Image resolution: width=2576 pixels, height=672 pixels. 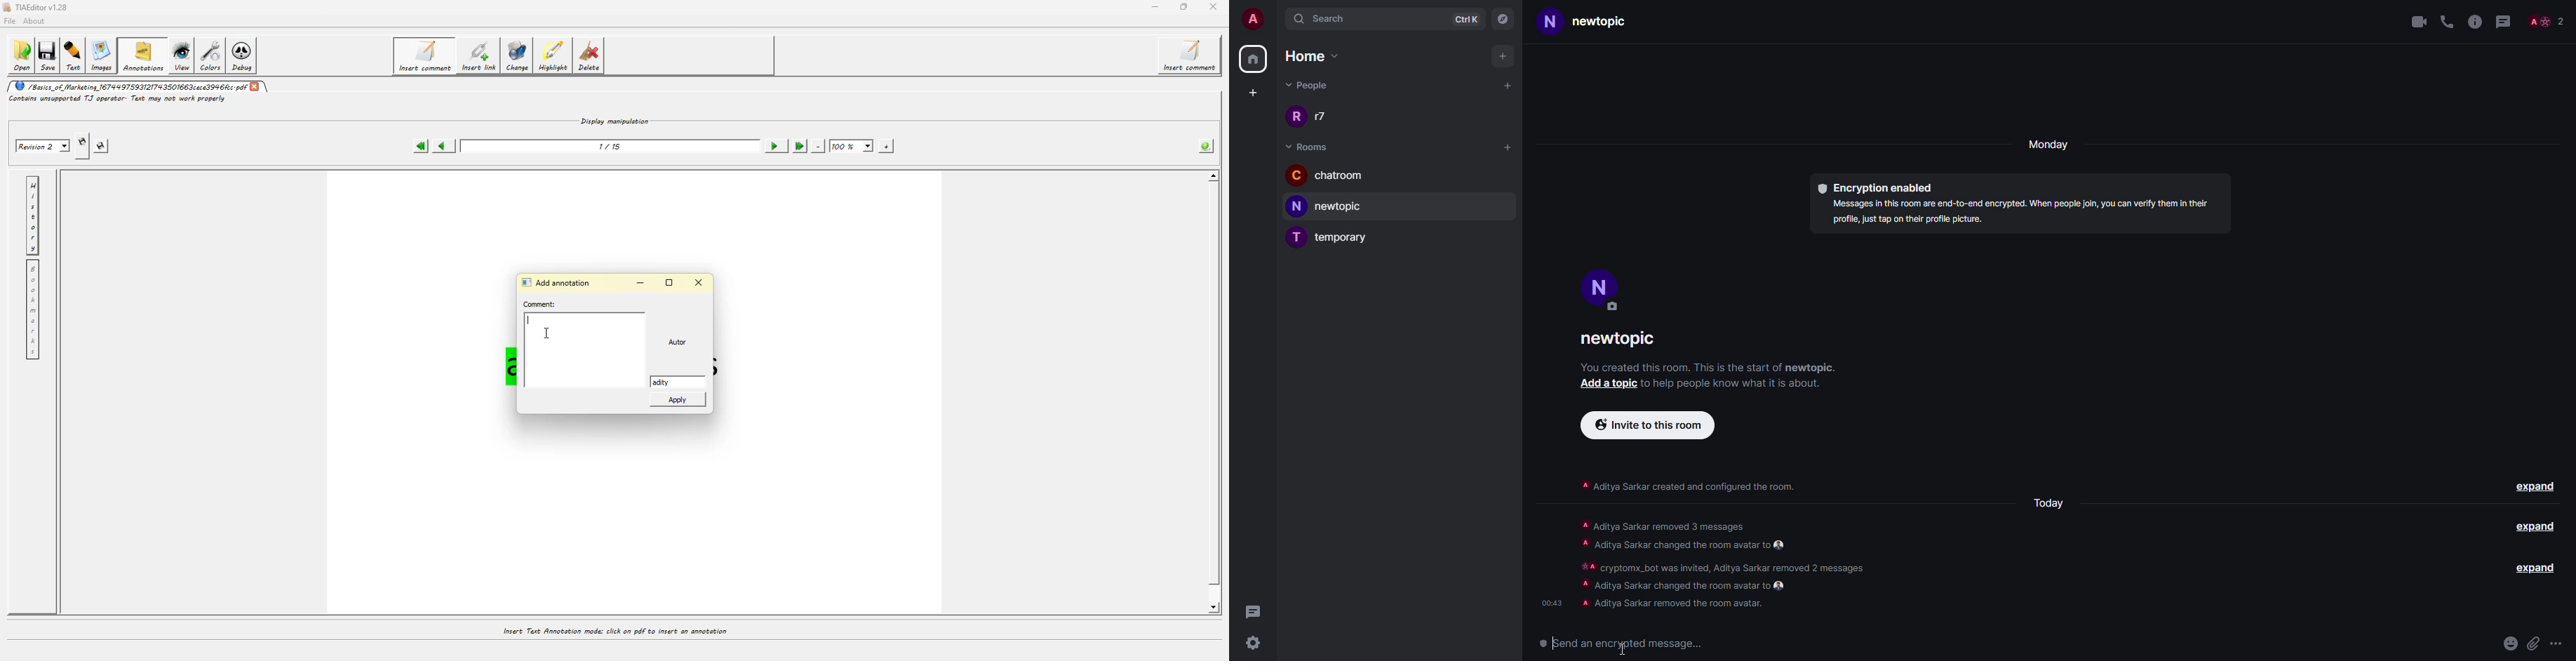 I want to click on day, so click(x=2051, y=146).